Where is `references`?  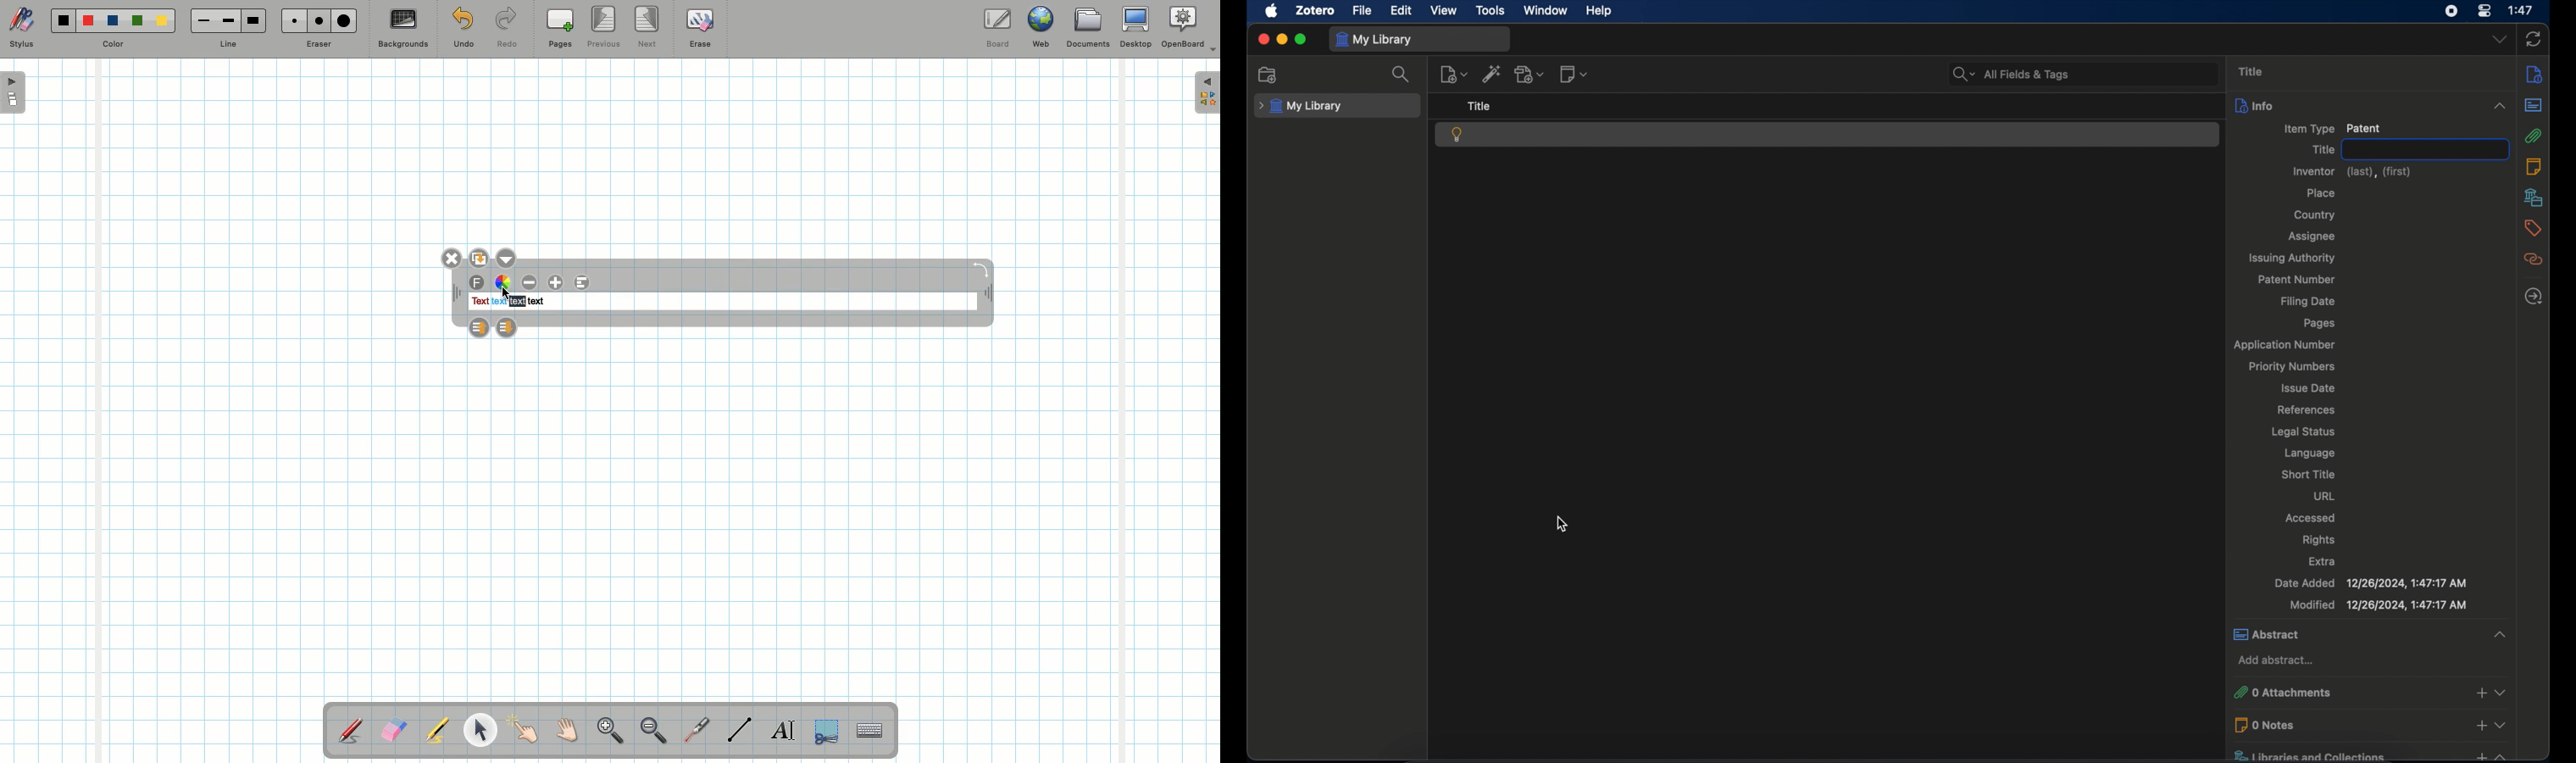
references is located at coordinates (2305, 410).